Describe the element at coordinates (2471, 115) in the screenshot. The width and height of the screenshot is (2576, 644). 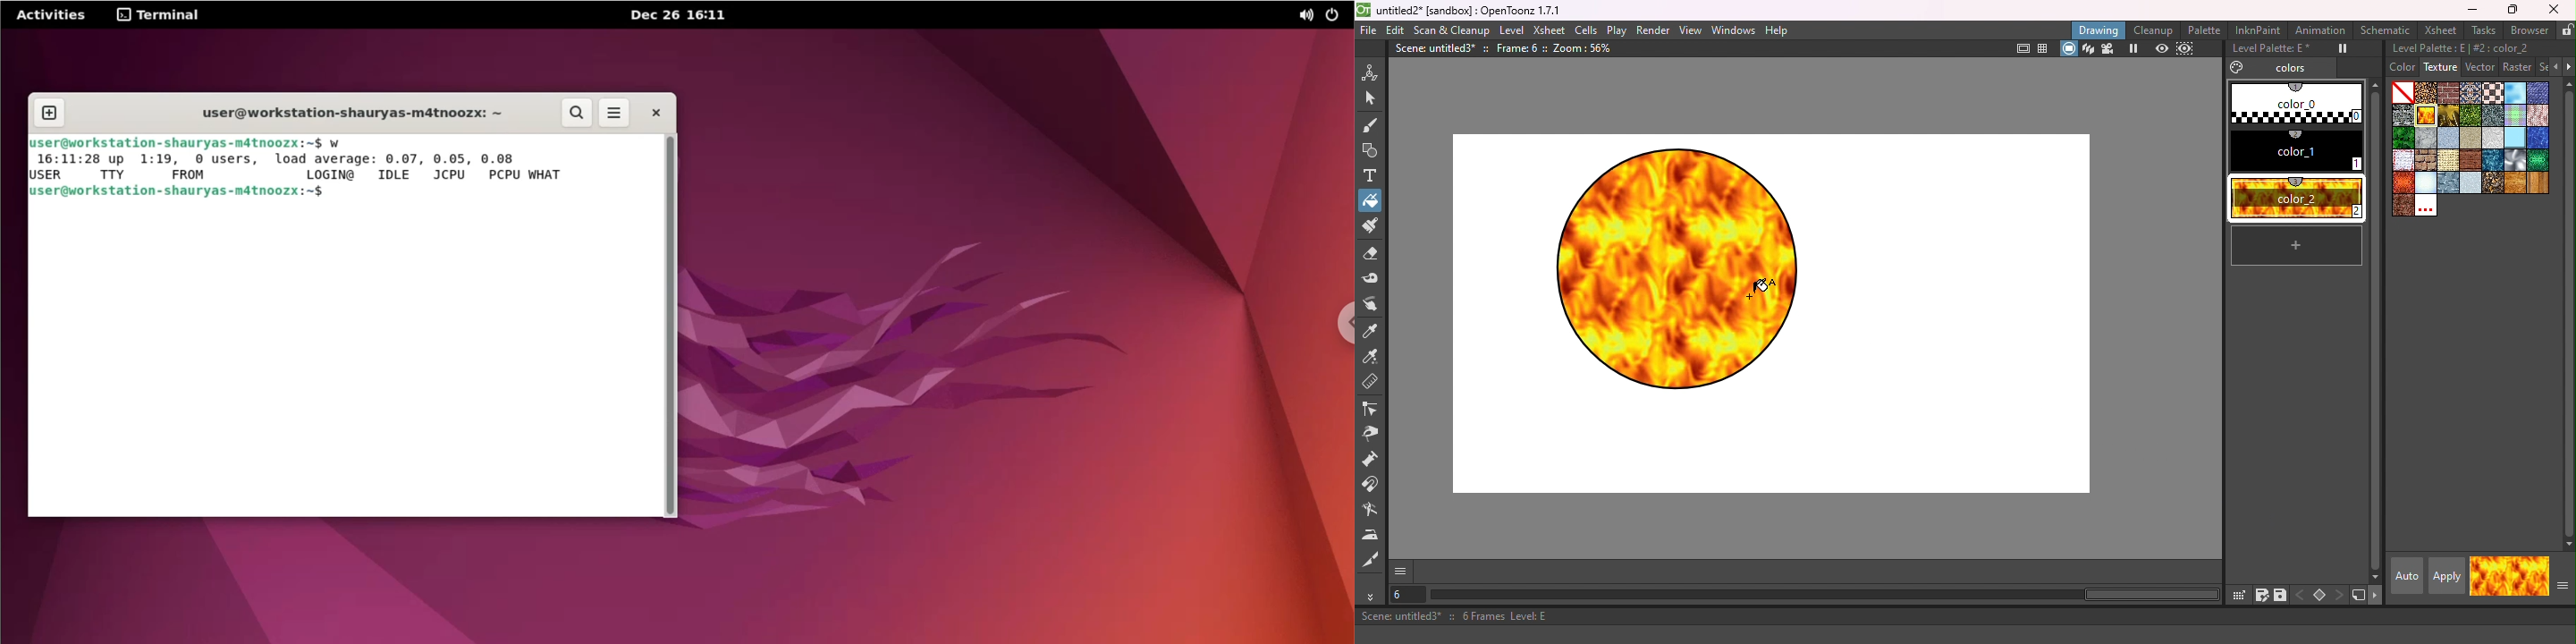
I see `Grass.bmp` at that location.